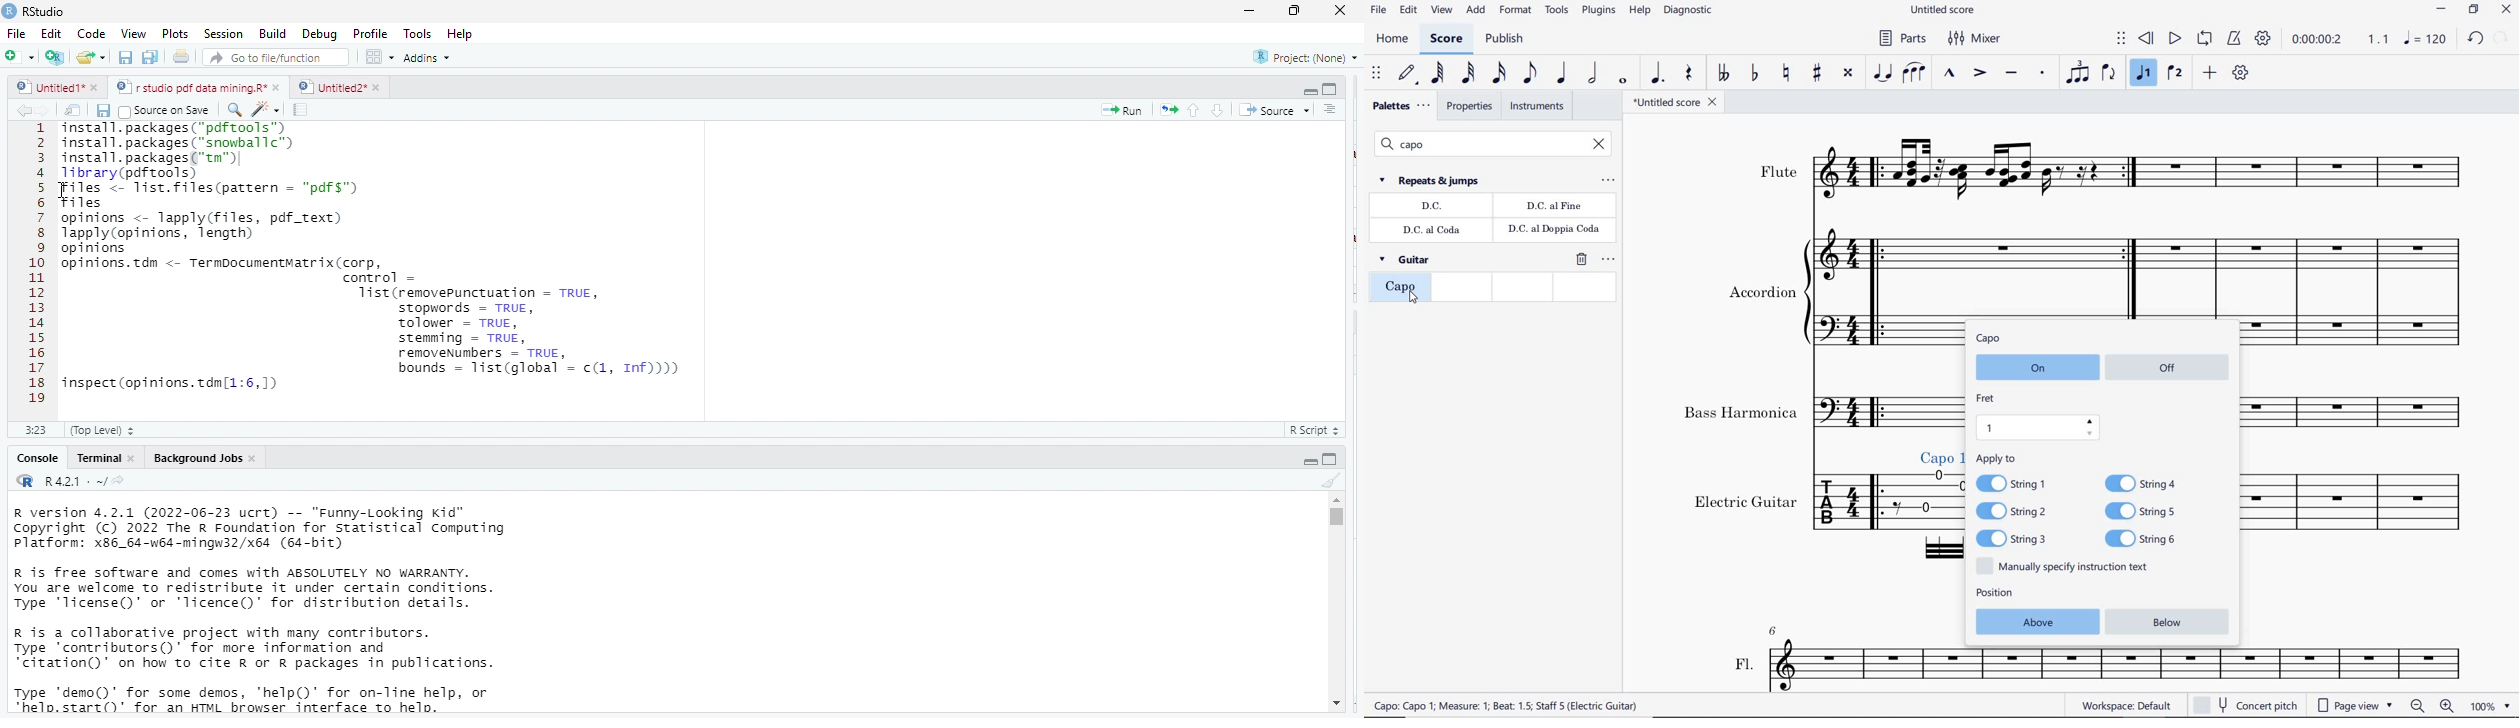  Describe the element at coordinates (1219, 110) in the screenshot. I see `go to next section/chunk` at that location.